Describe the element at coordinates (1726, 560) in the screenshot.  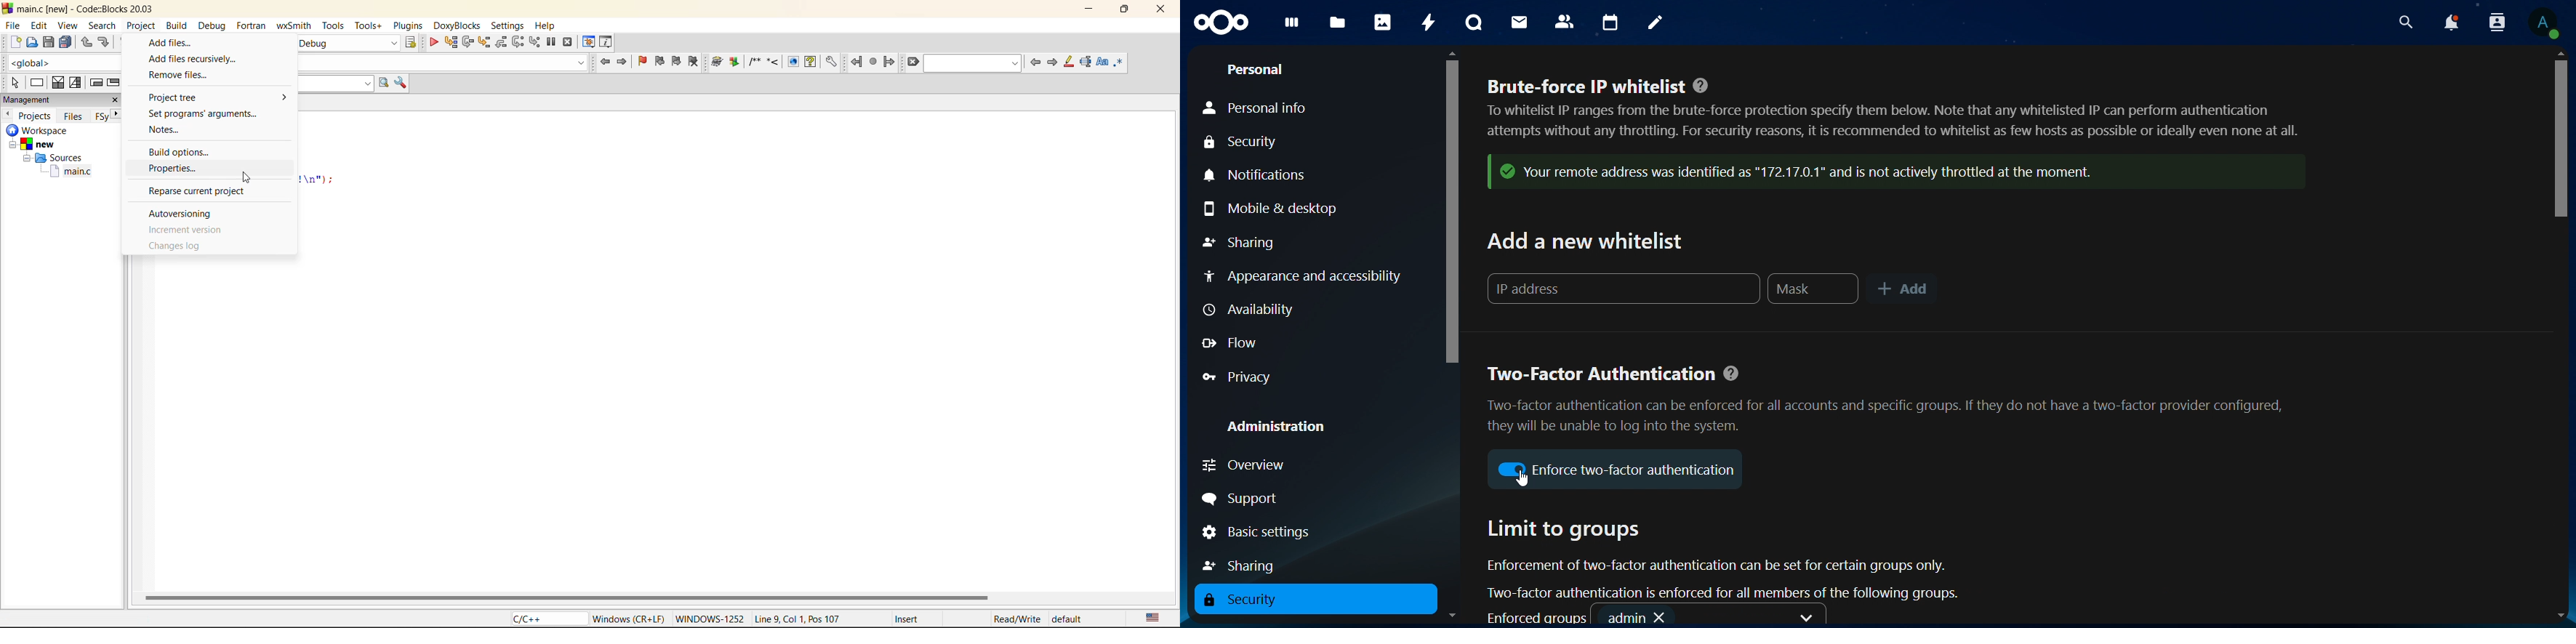
I see `limit to groups` at that location.